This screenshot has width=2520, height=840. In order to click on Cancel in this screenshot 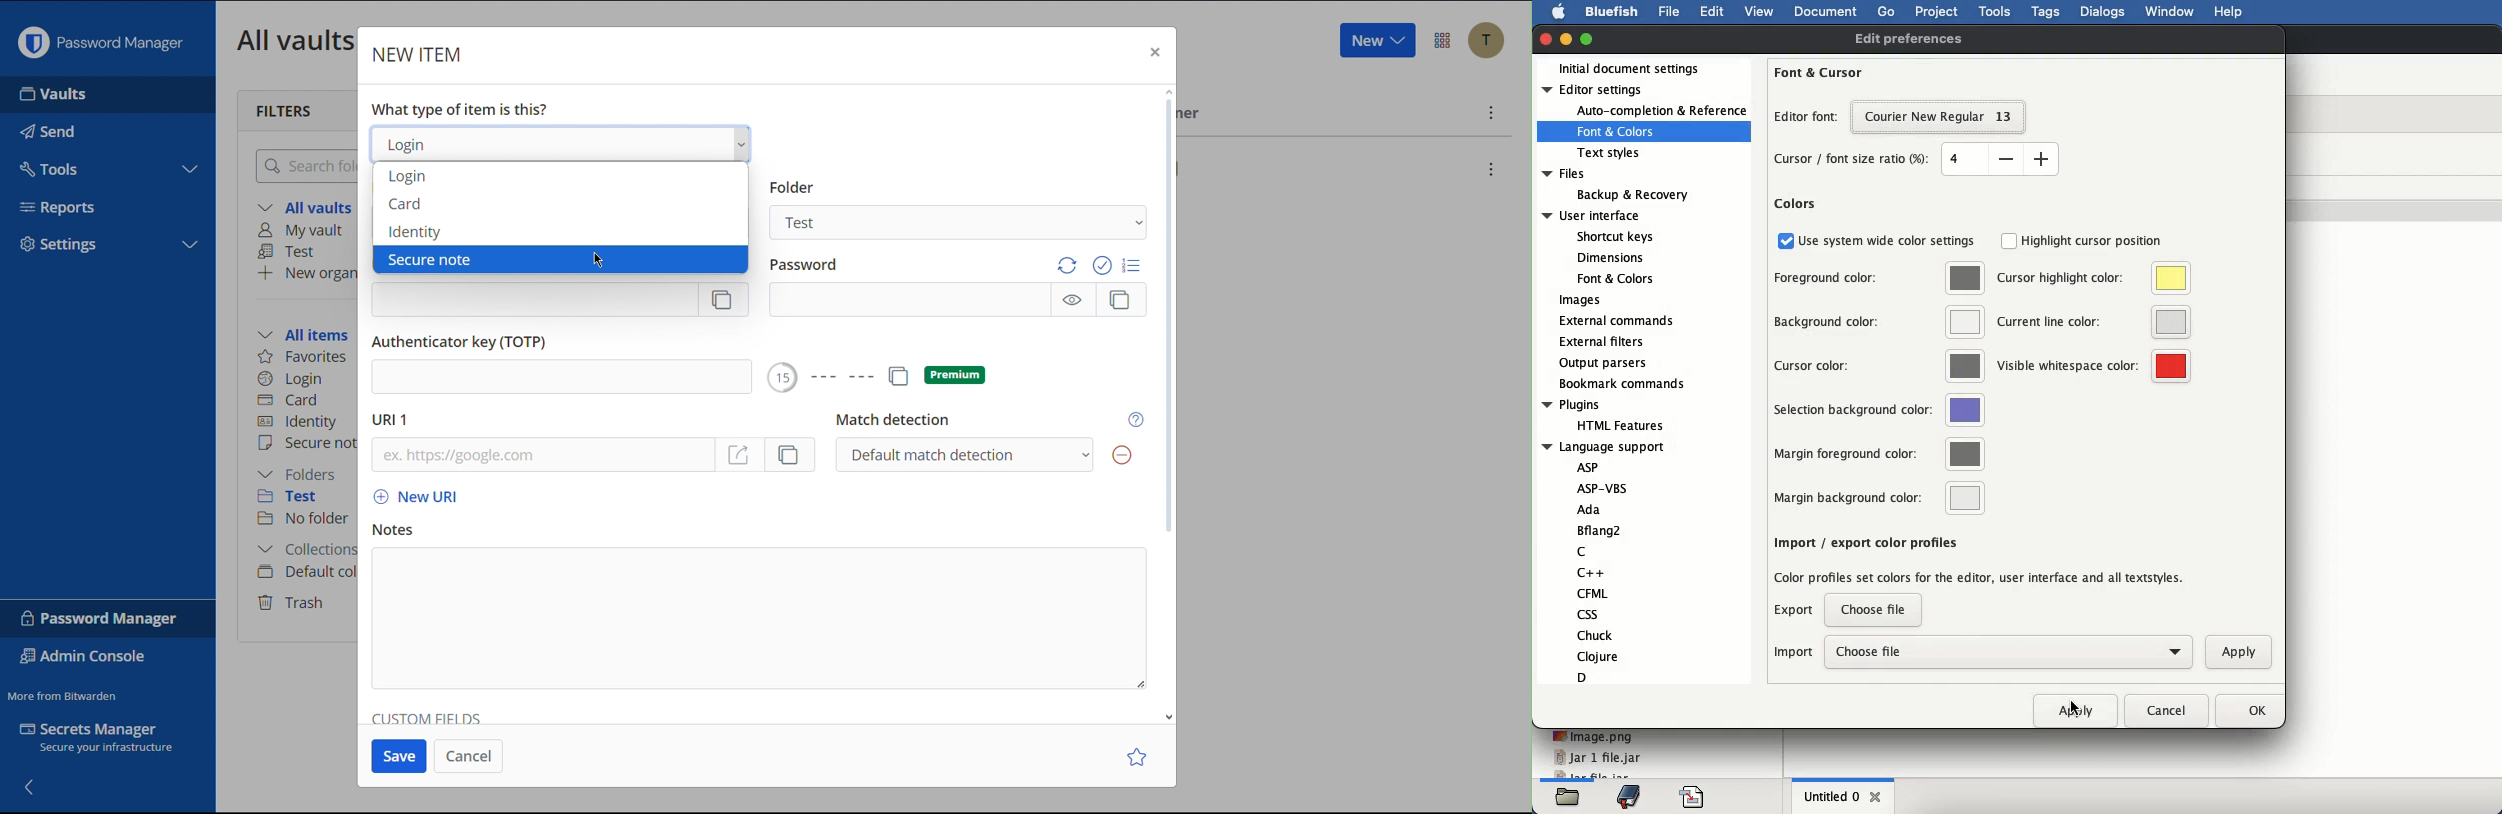, I will do `click(469, 755)`.